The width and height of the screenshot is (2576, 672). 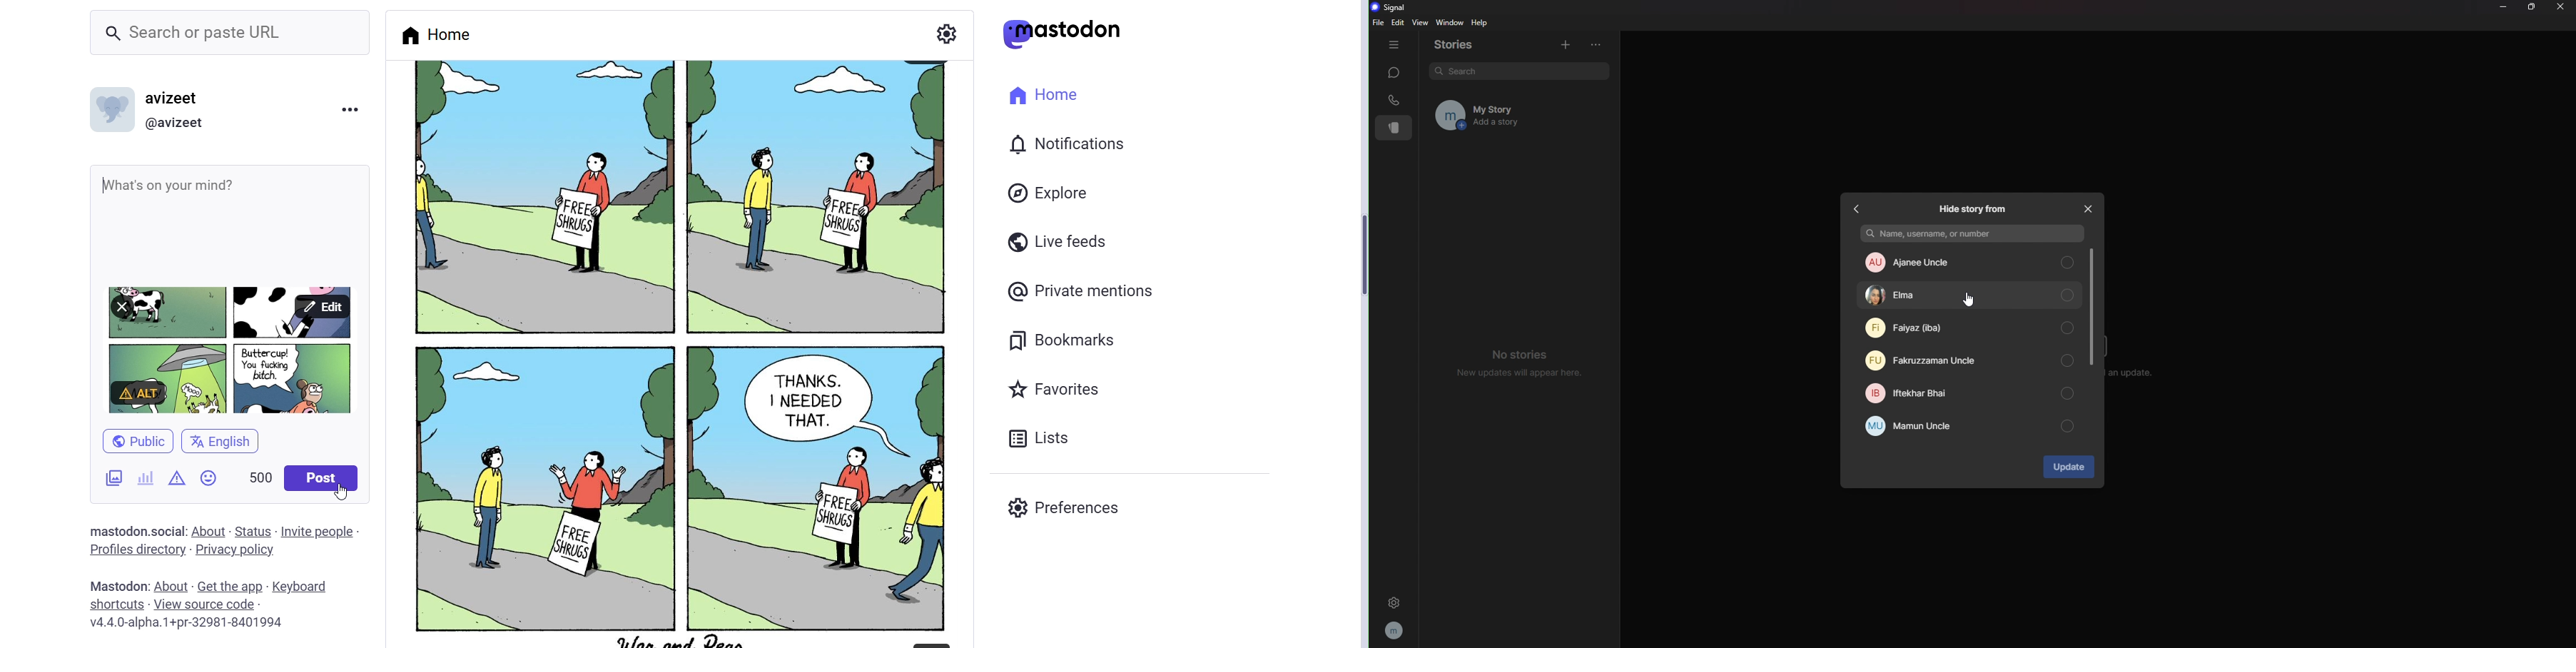 I want to click on Setting, so click(x=946, y=32).